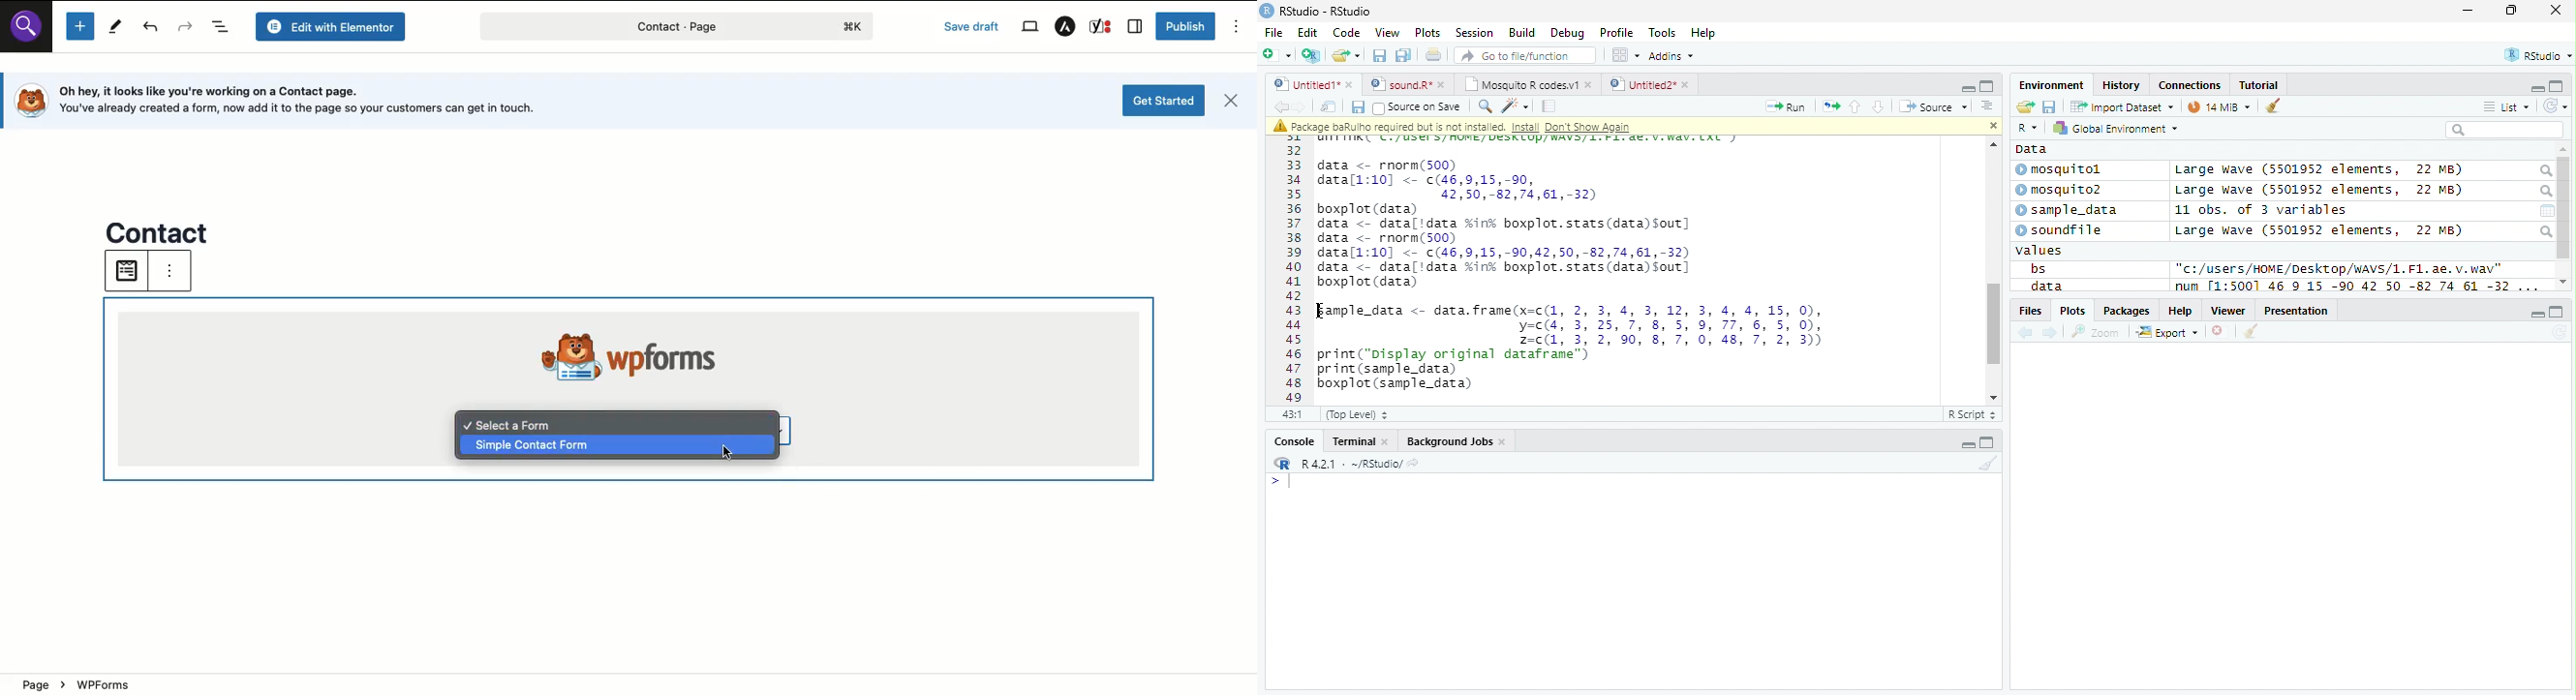 This screenshot has height=700, width=2576. I want to click on RStudio, so click(2536, 54).